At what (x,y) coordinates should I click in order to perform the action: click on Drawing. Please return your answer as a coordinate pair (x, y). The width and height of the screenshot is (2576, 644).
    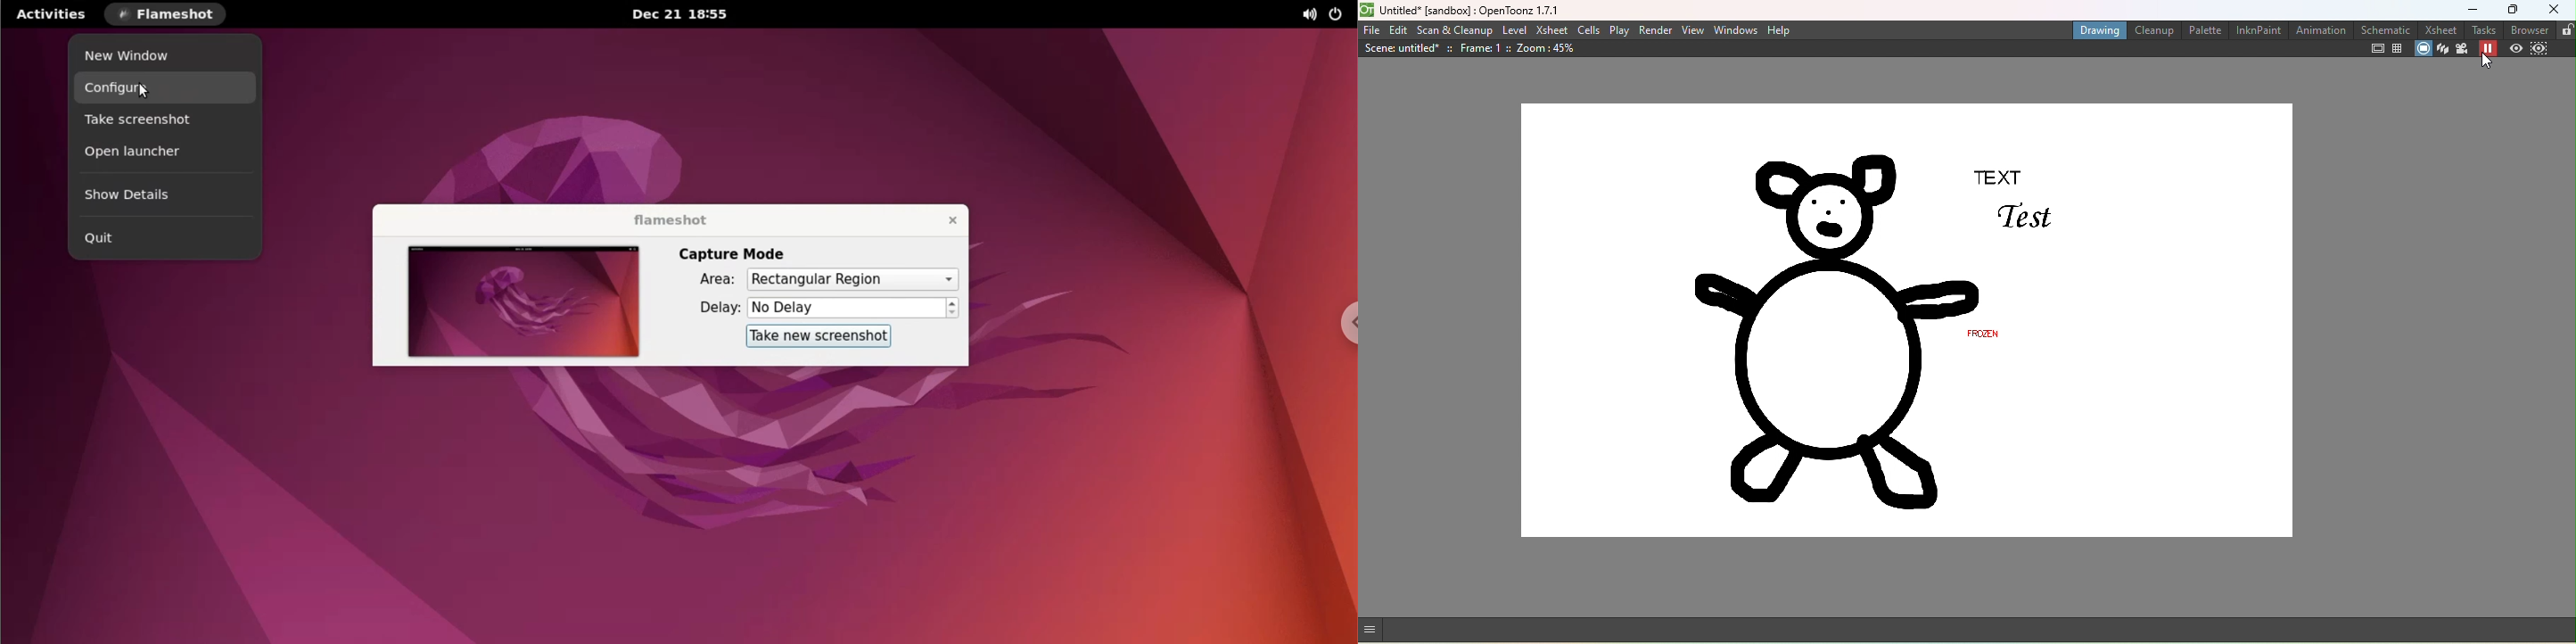
    Looking at the image, I should click on (2095, 30).